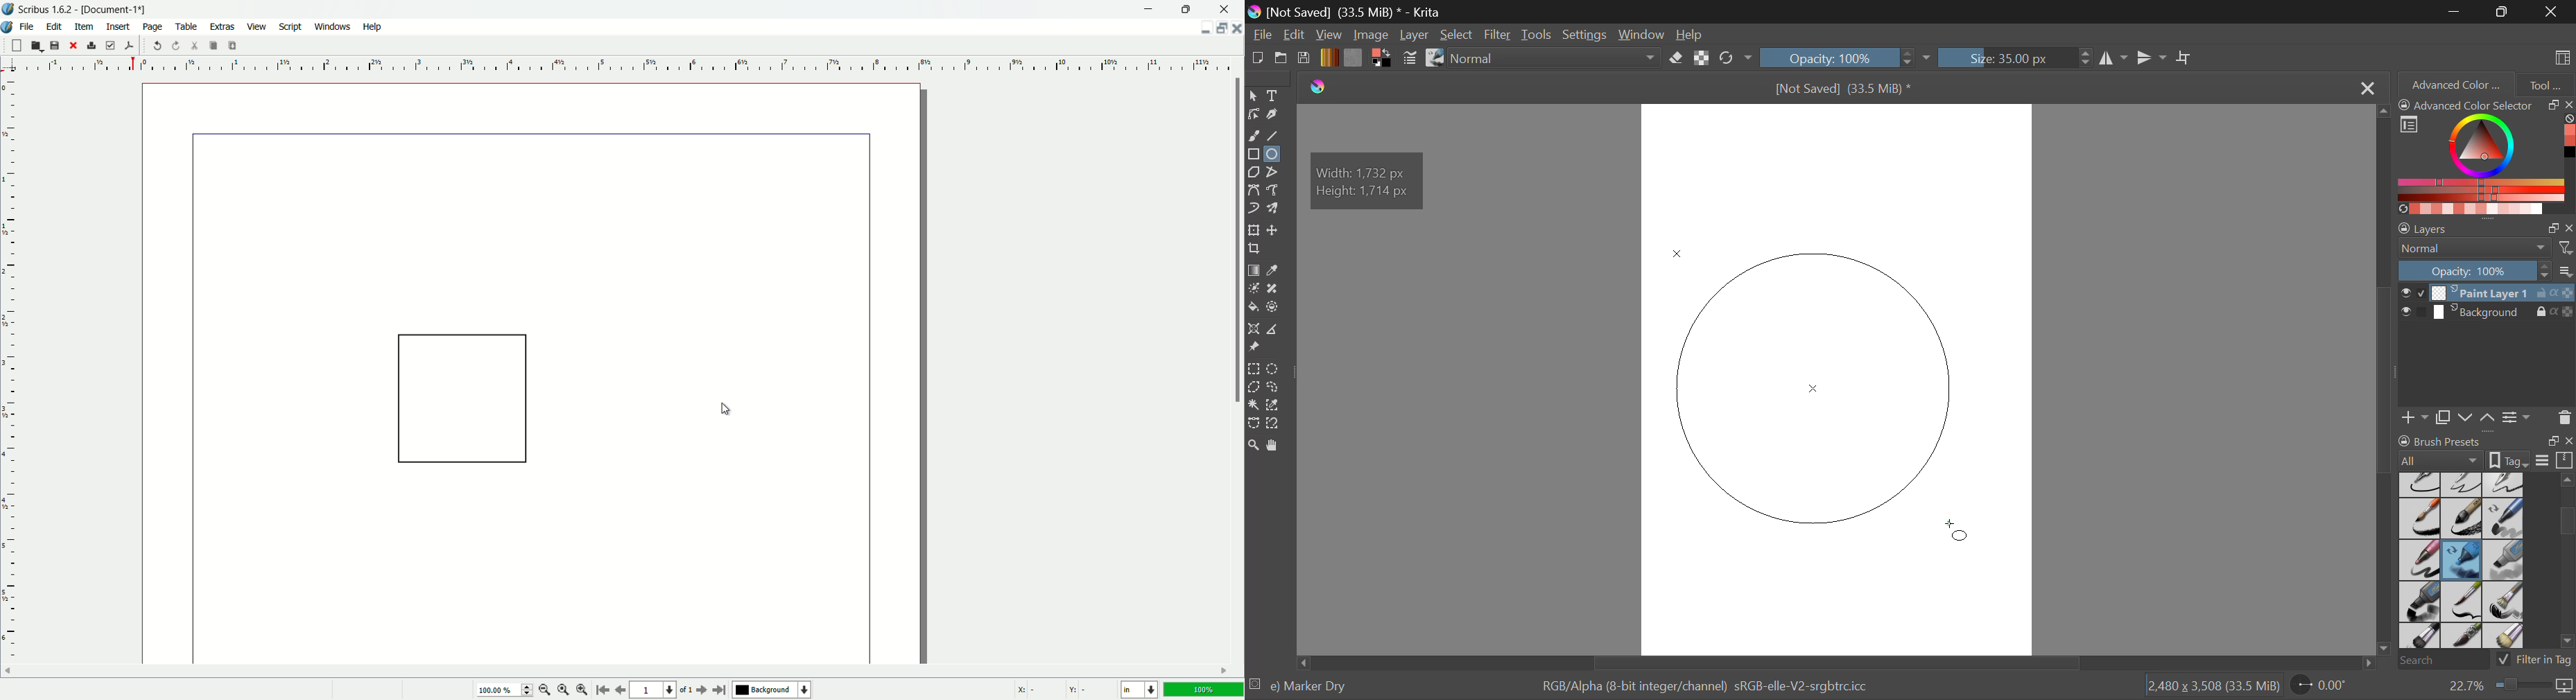 The width and height of the screenshot is (2576, 700). I want to click on close document, so click(1237, 29).